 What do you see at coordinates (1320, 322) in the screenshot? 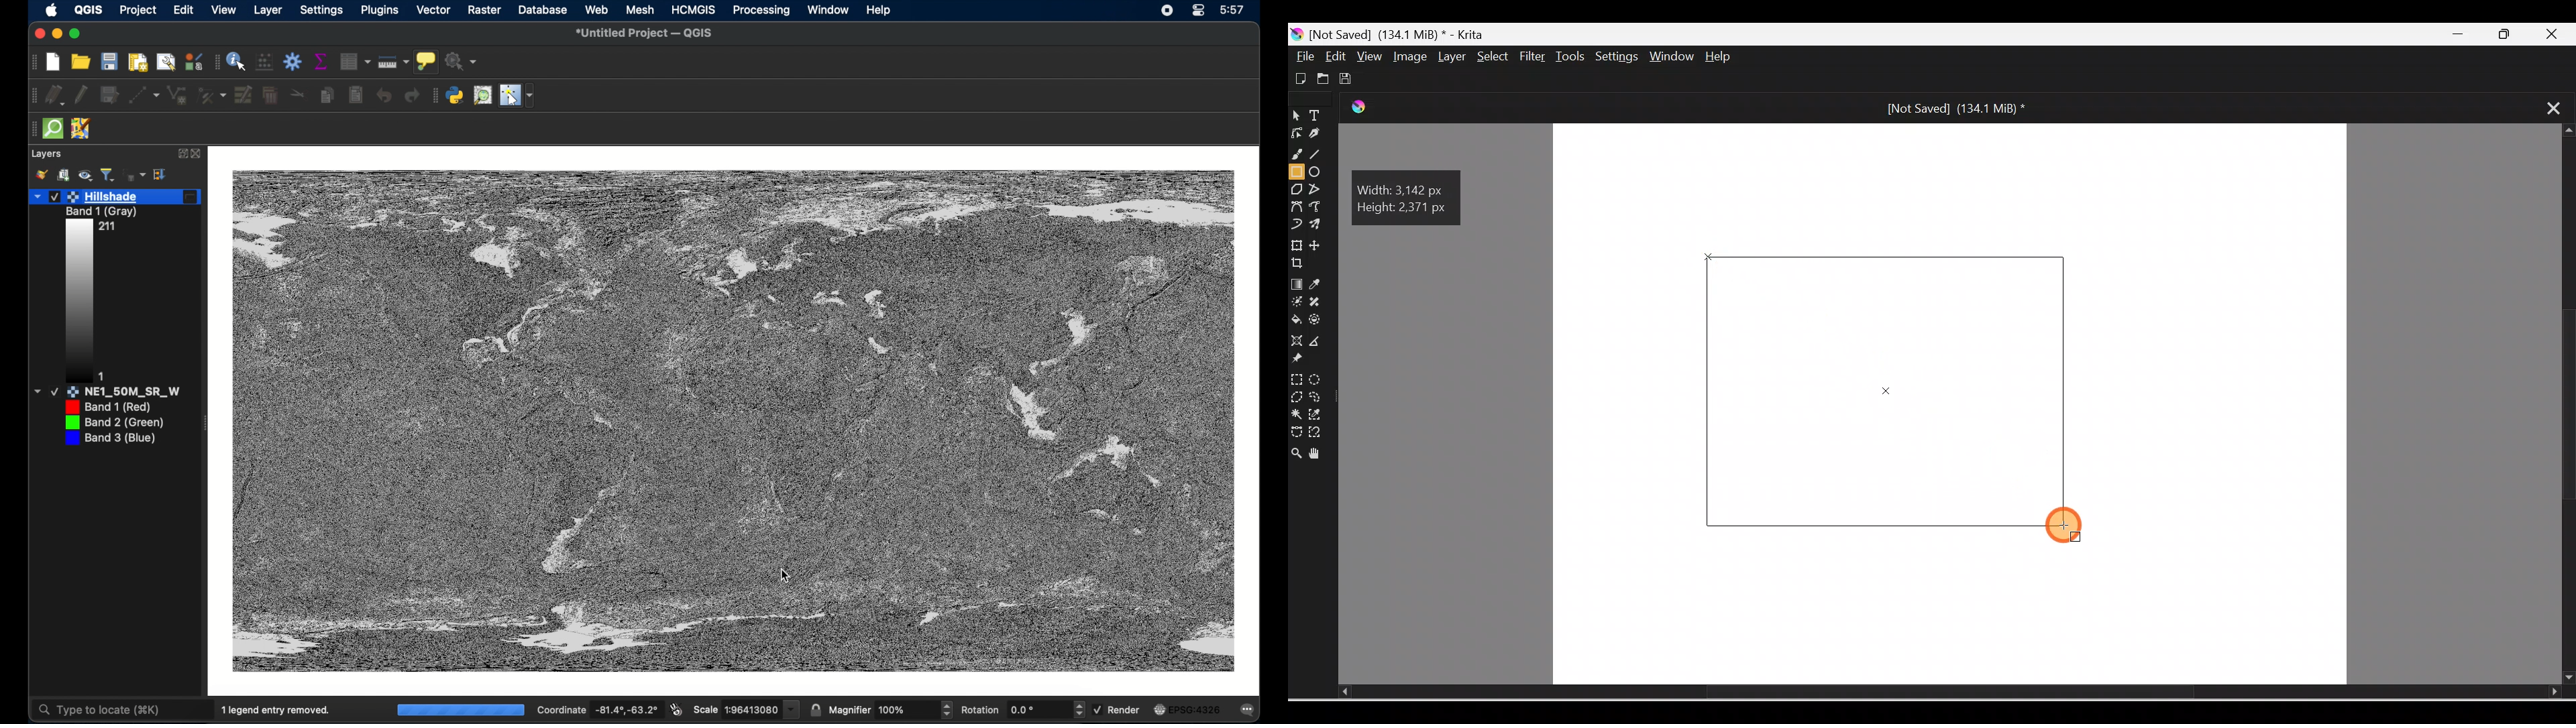
I see `Enclose and fill tool` at bounding box center [1320, 322].